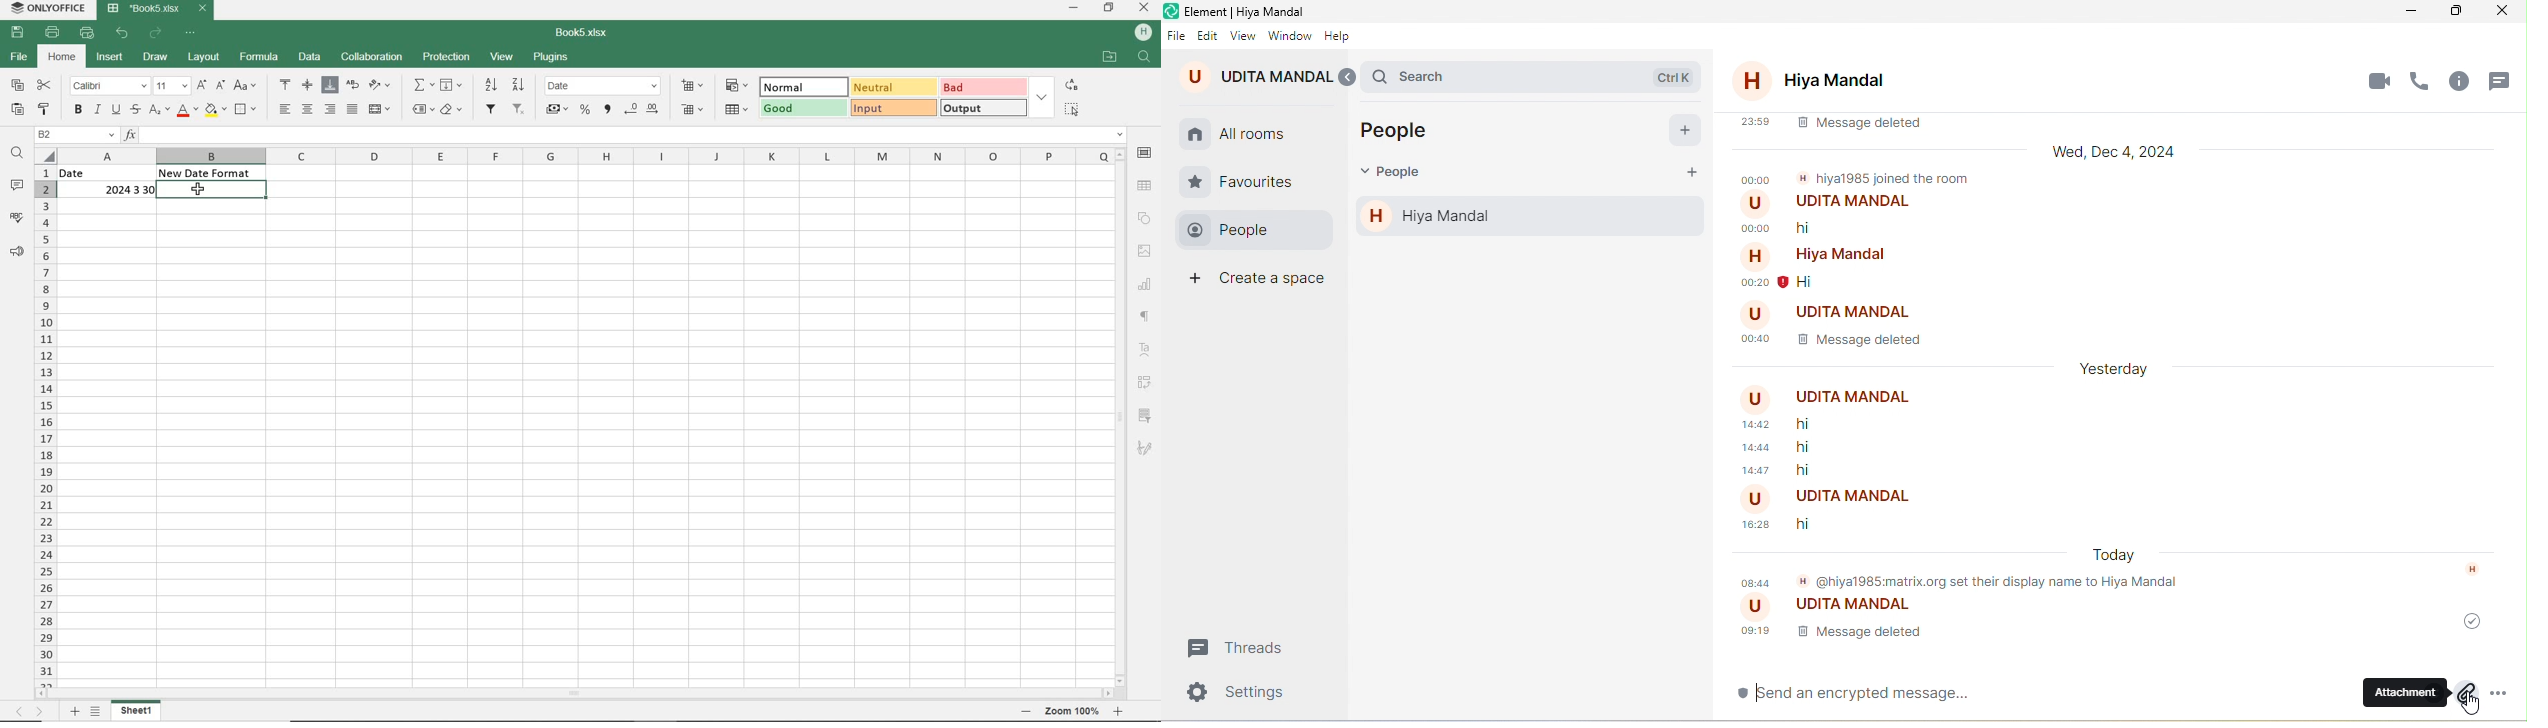 The image size is (2548, 728). What do you see at coordinates (1176, 31) in the screenshot?
I see `file` at bounding box center [1176, 31].